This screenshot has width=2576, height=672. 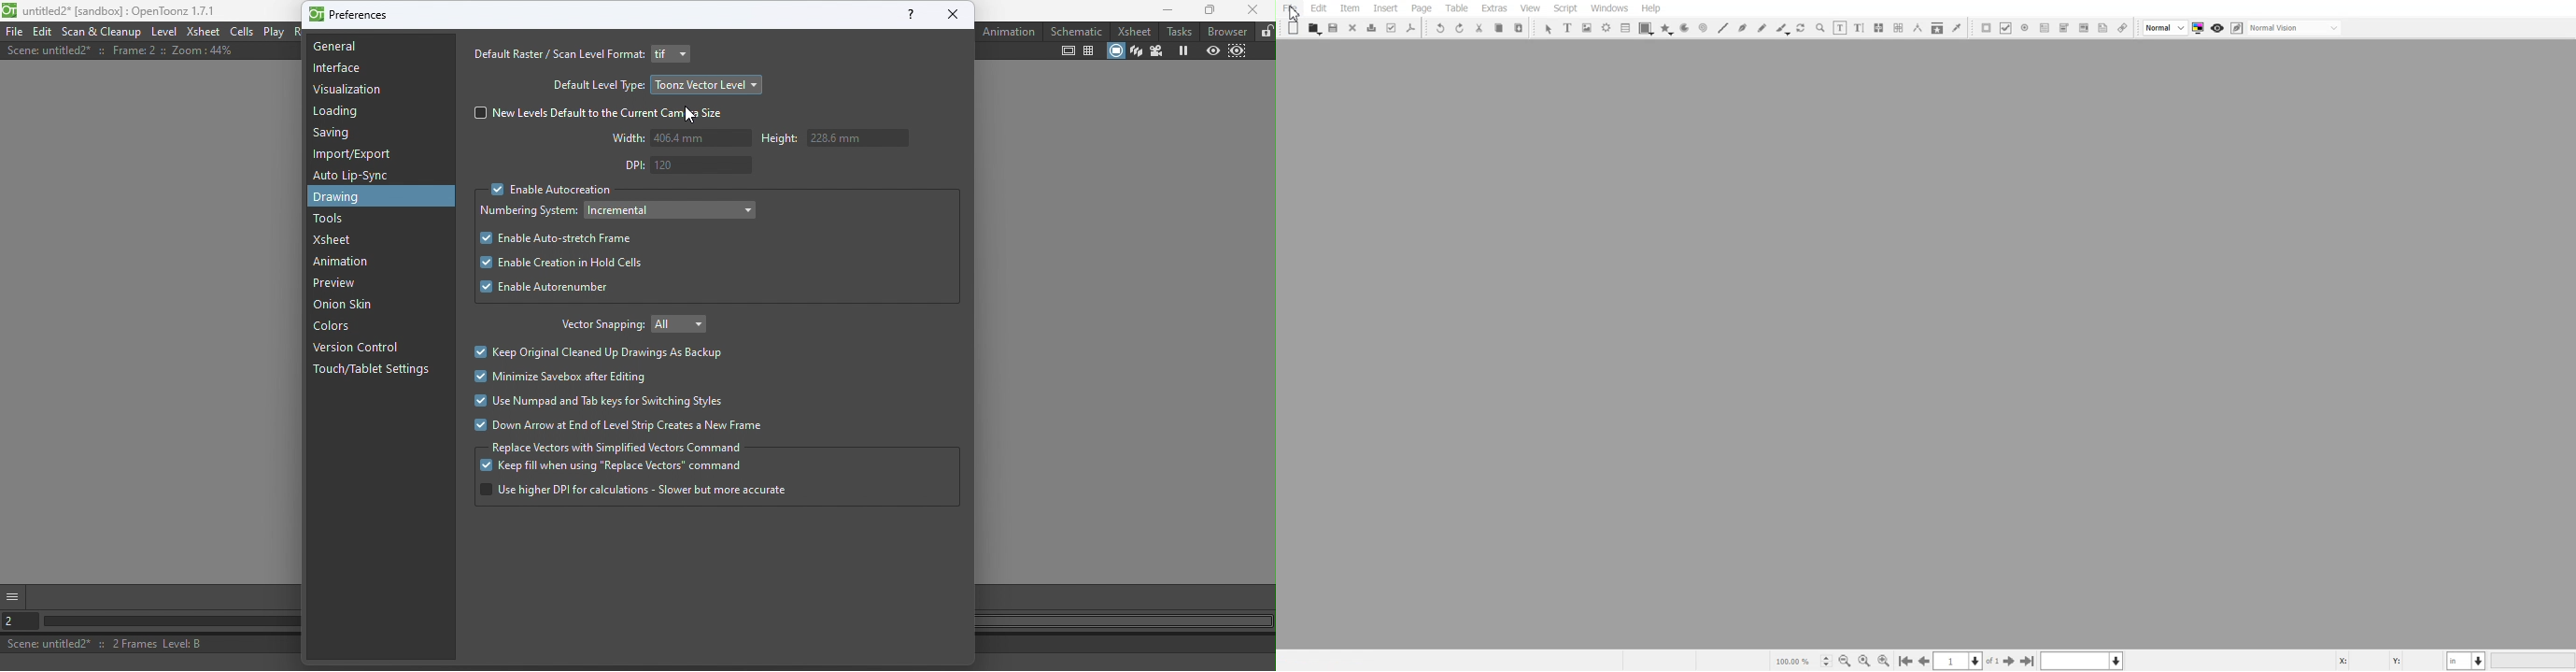 I want to click on X, Y Co-ordinate, so click(x=2389, y=659).